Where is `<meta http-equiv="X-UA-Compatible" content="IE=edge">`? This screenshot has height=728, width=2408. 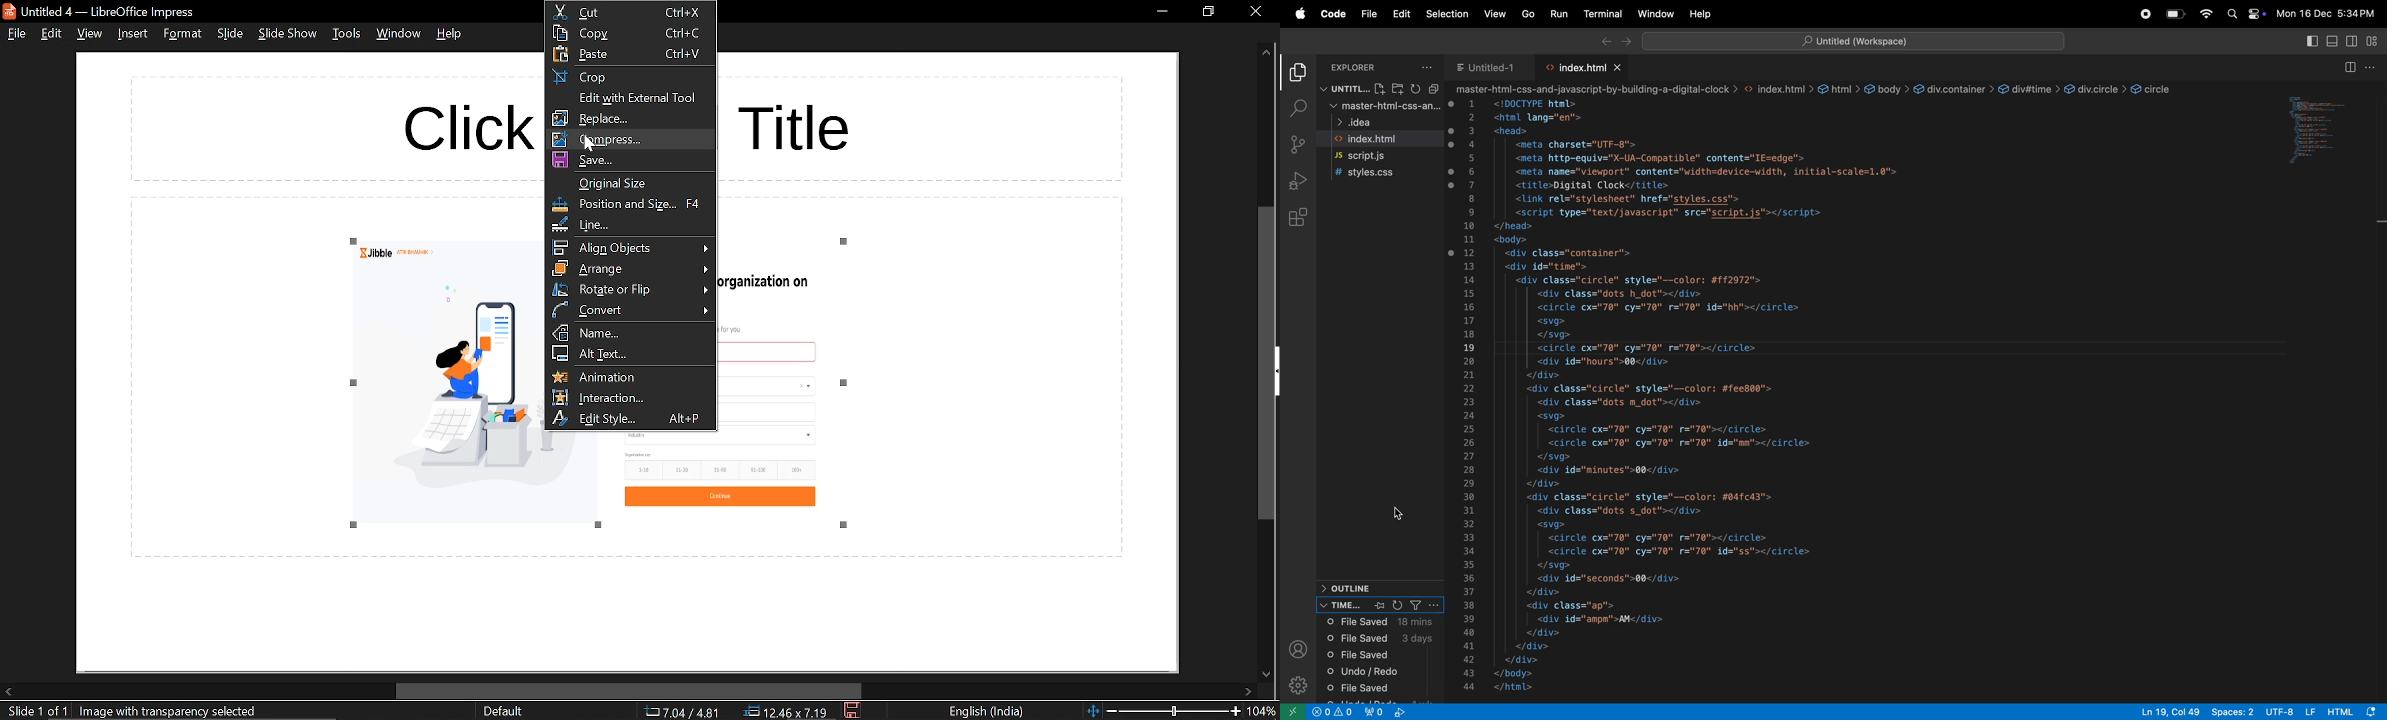
<meta http-equiv="X-UA-Compatible" content="IE=edge"> is located at coordinates (1662, 157).